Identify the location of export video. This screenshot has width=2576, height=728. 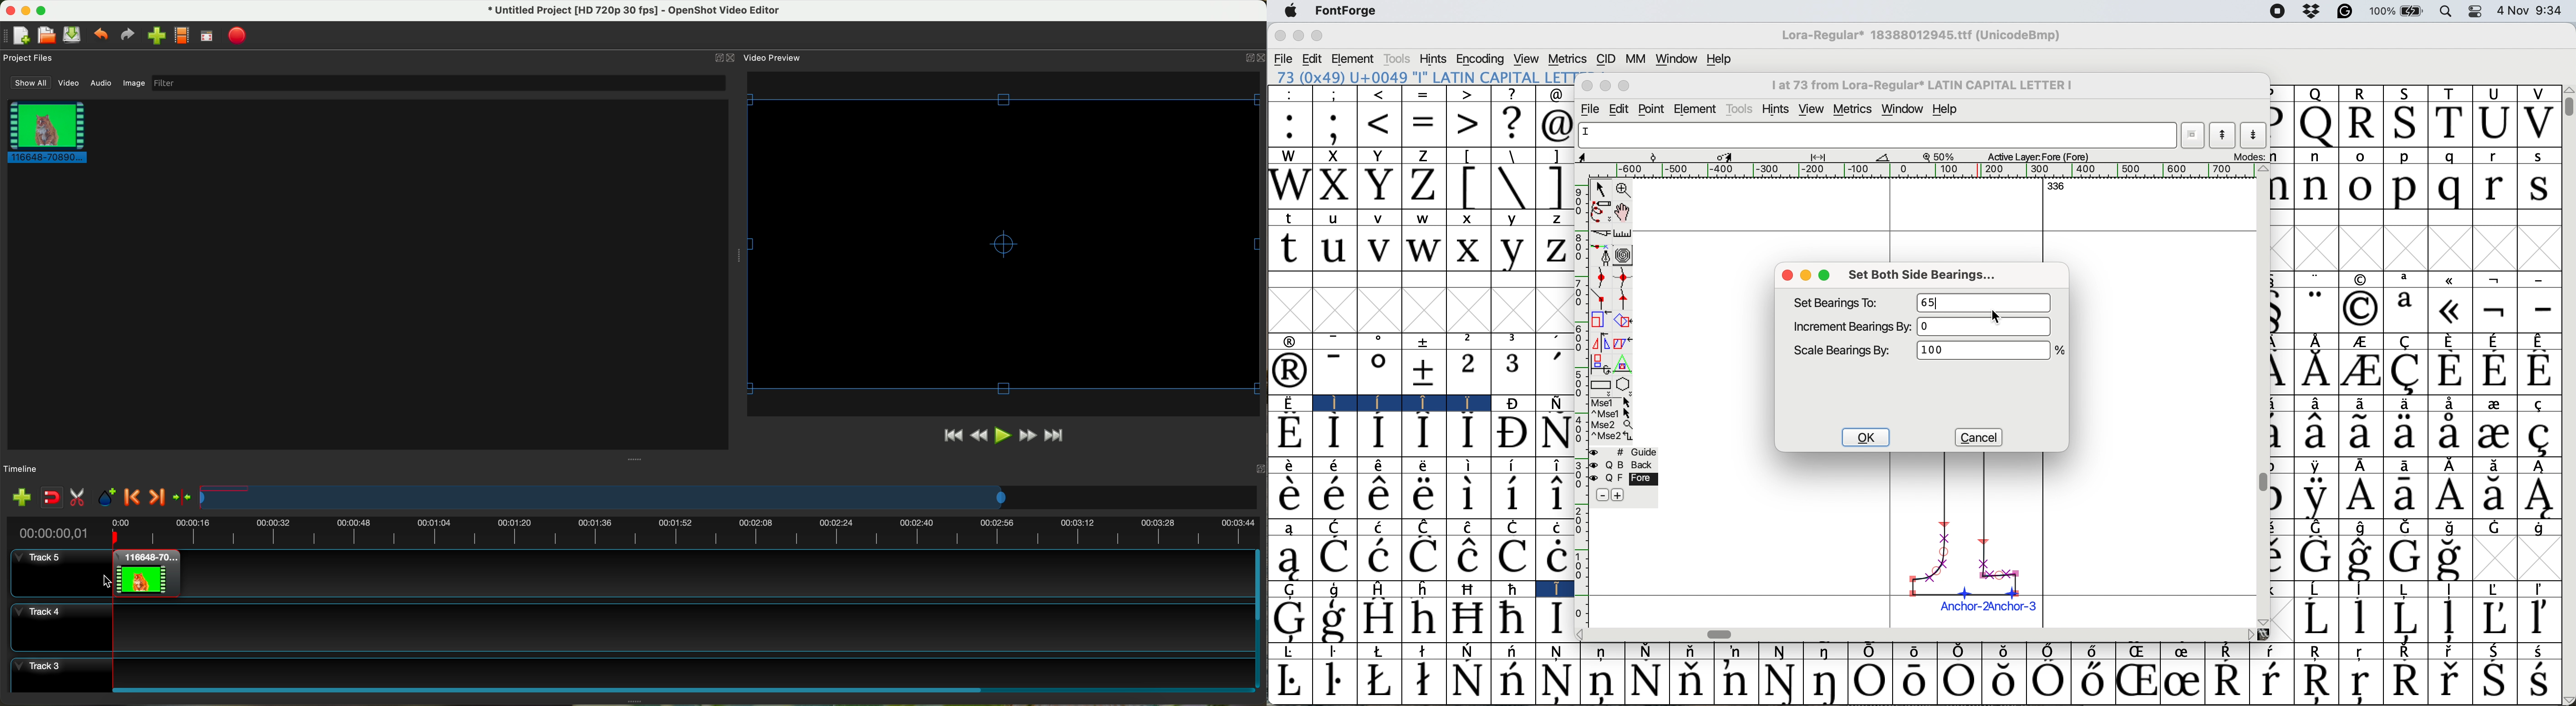
(237, 36).